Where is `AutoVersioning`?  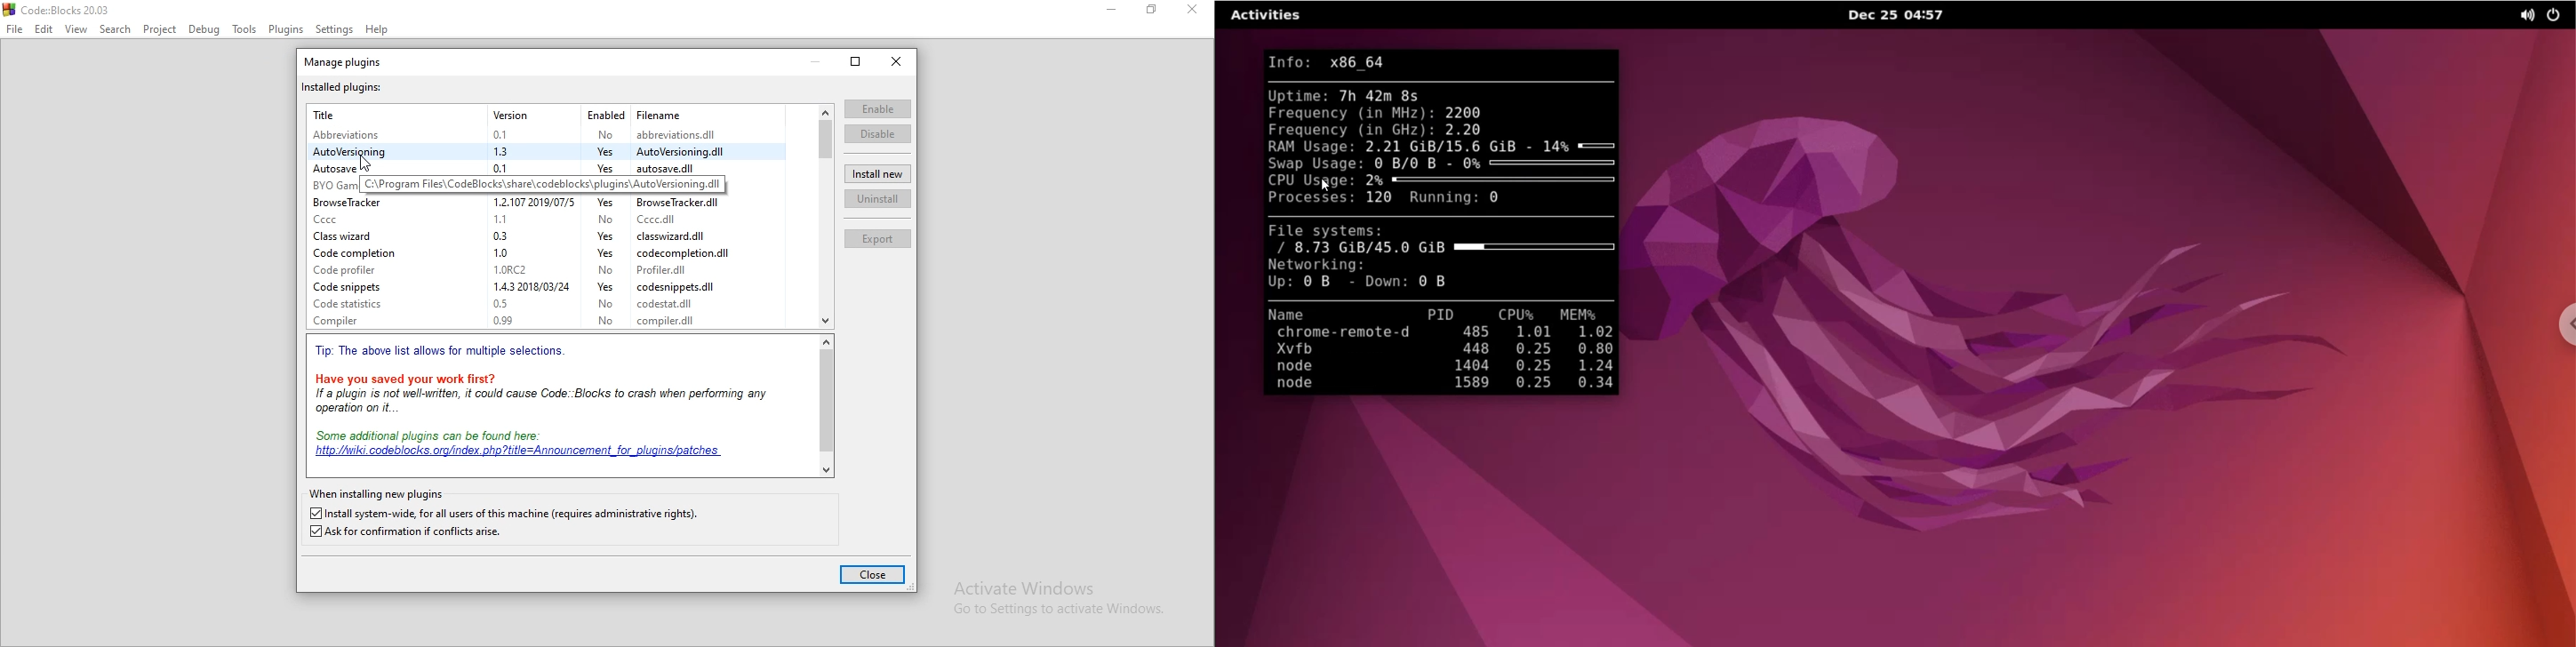
AutoVersioning is located at coordinates (356, 152).